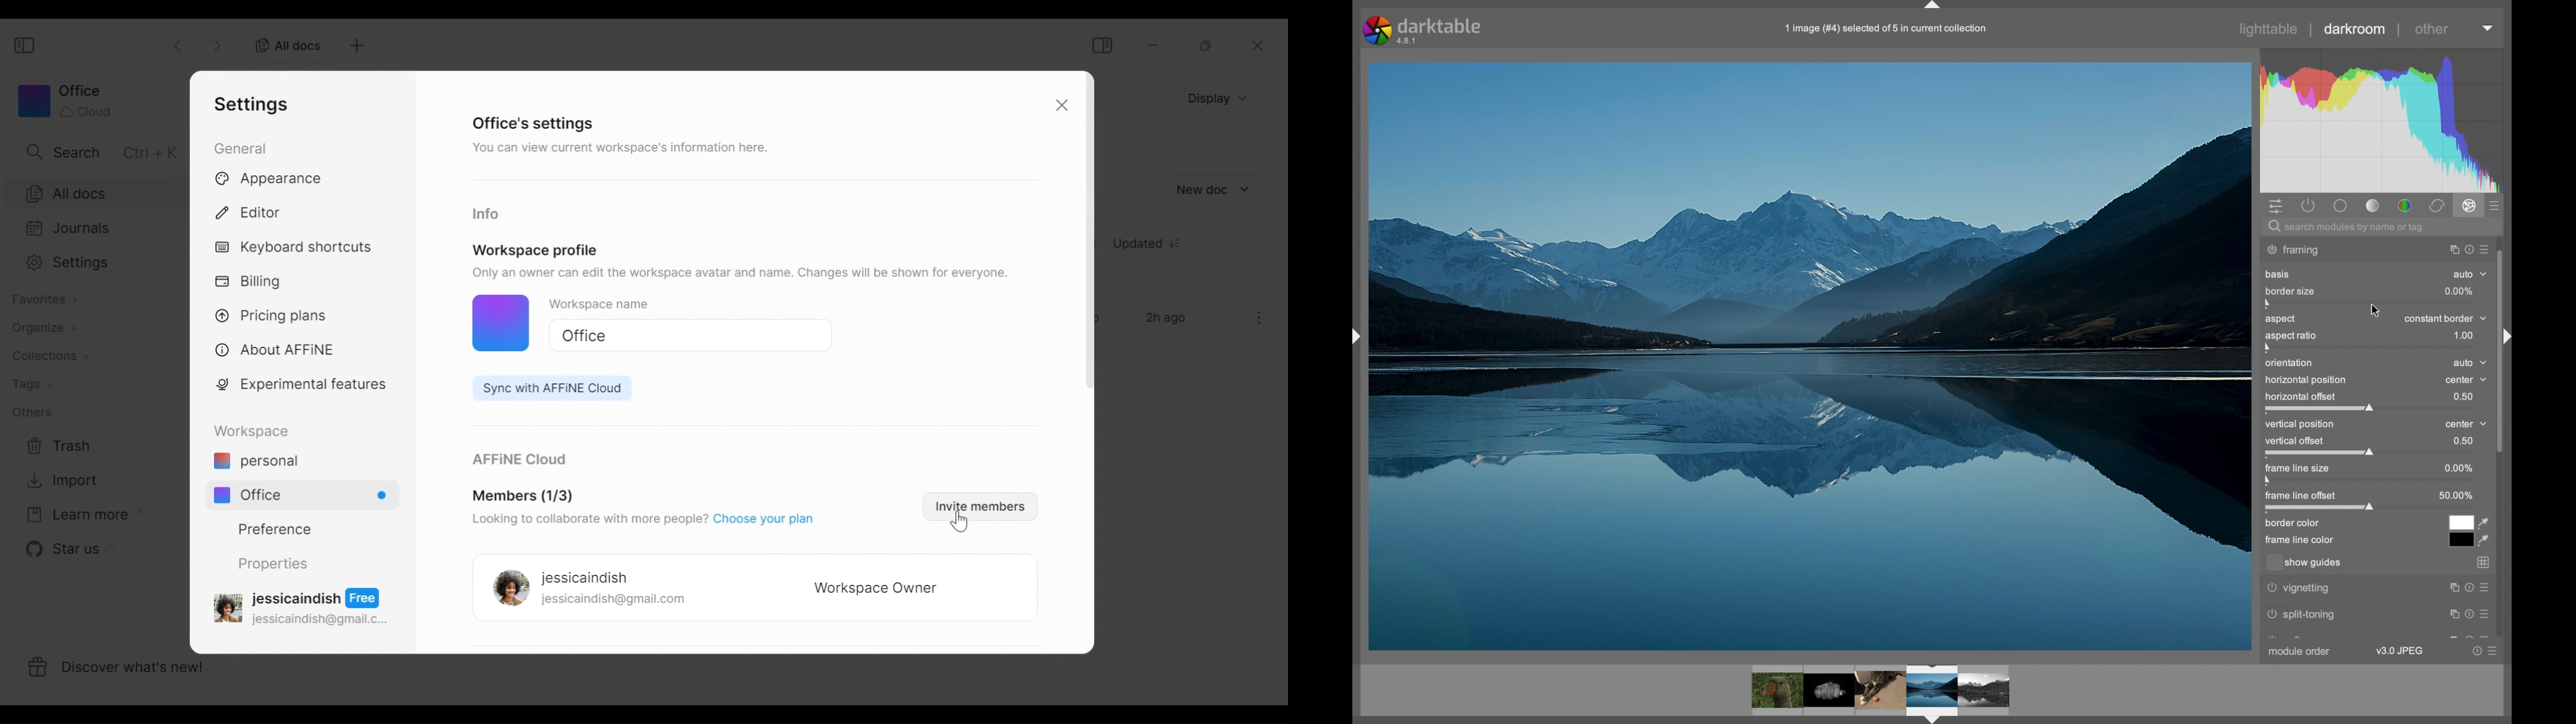 Image resolution: width=2576 pixels, height=728 pixels. What do you see at coordinates (641, 521) in the screenshot?
I see `Looking to collaborate with more people? Choose your plan` at bounding box center [641, 521].